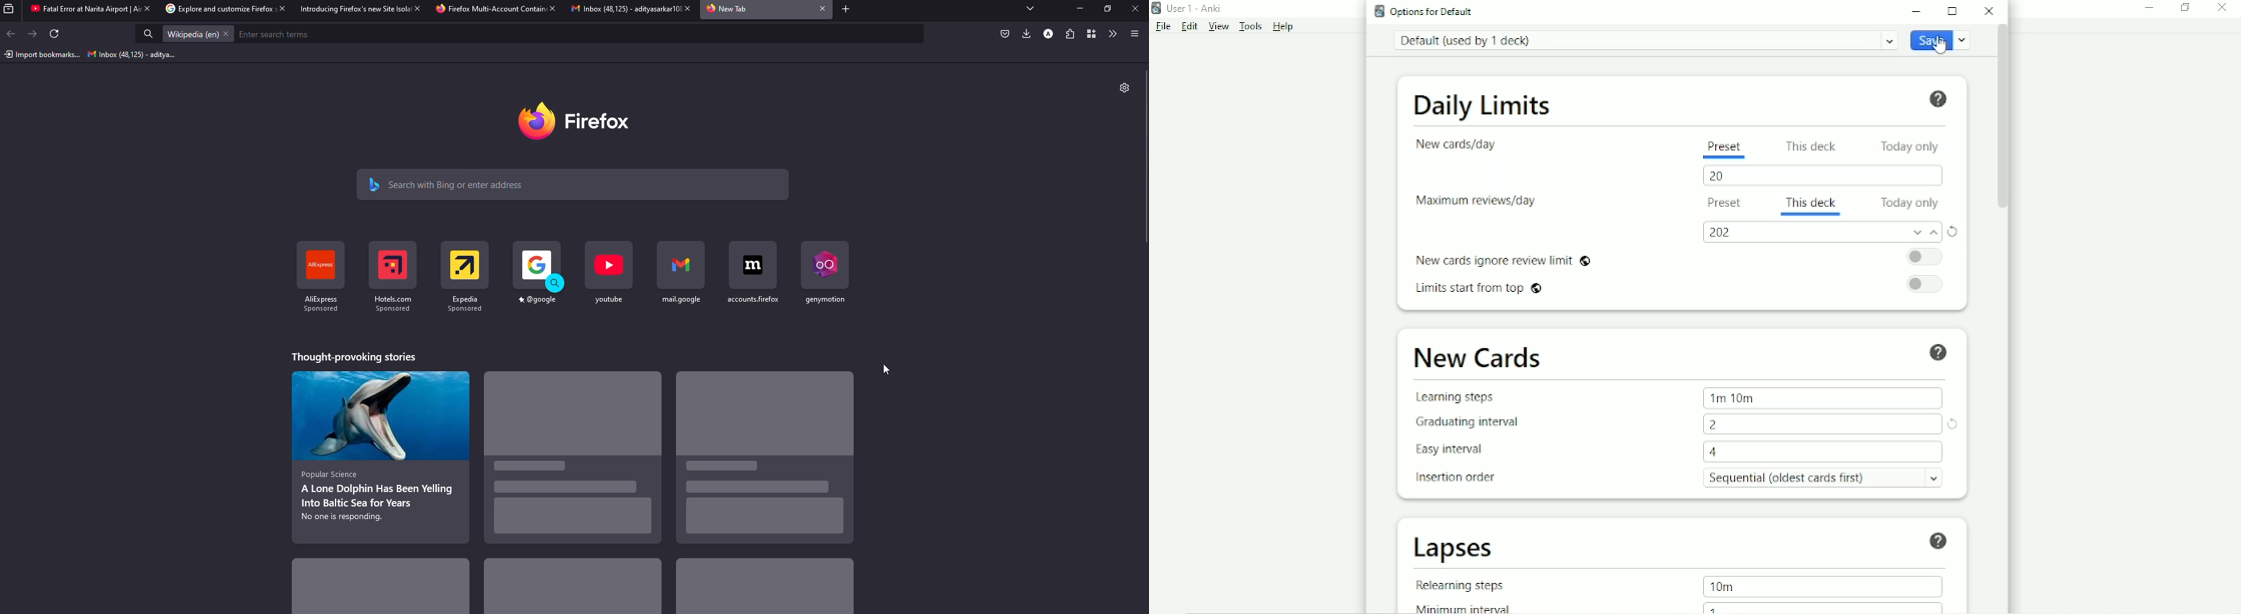 This screenshot has width=2268, height=616. I want to click on Restore down, so click(2184, 7).